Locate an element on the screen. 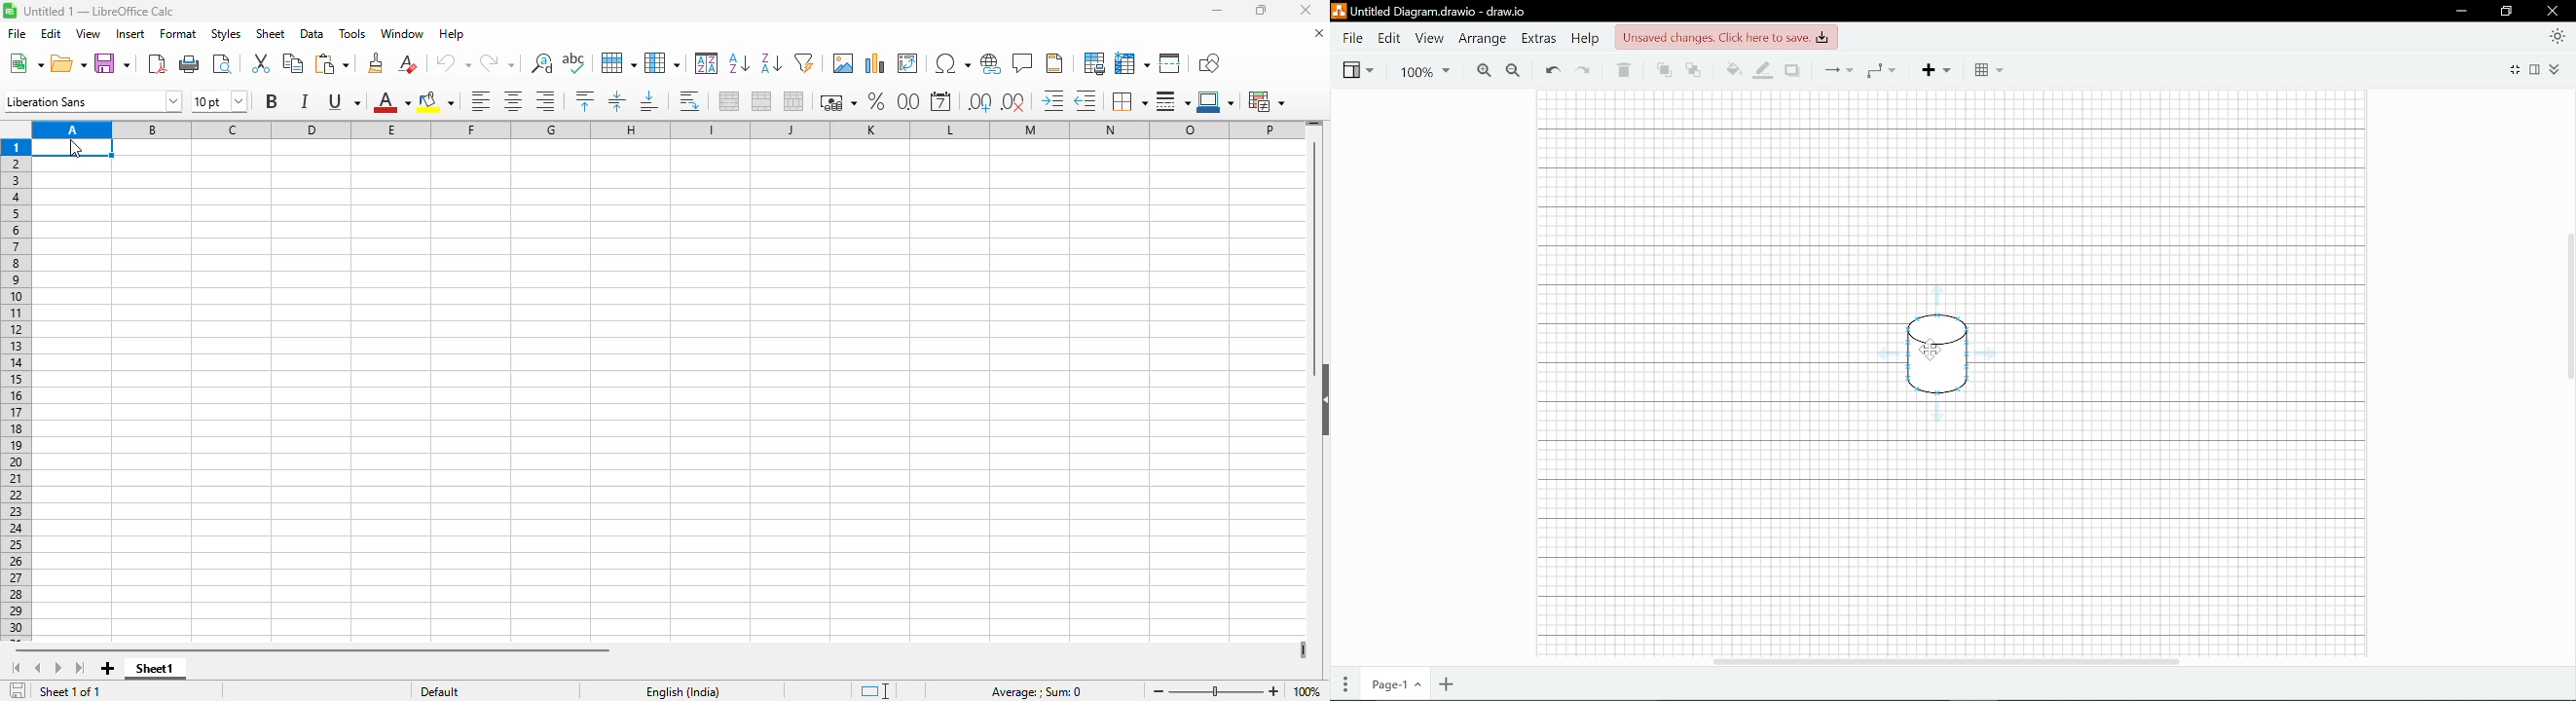  sheet1 is located at coordinates (156, 669).